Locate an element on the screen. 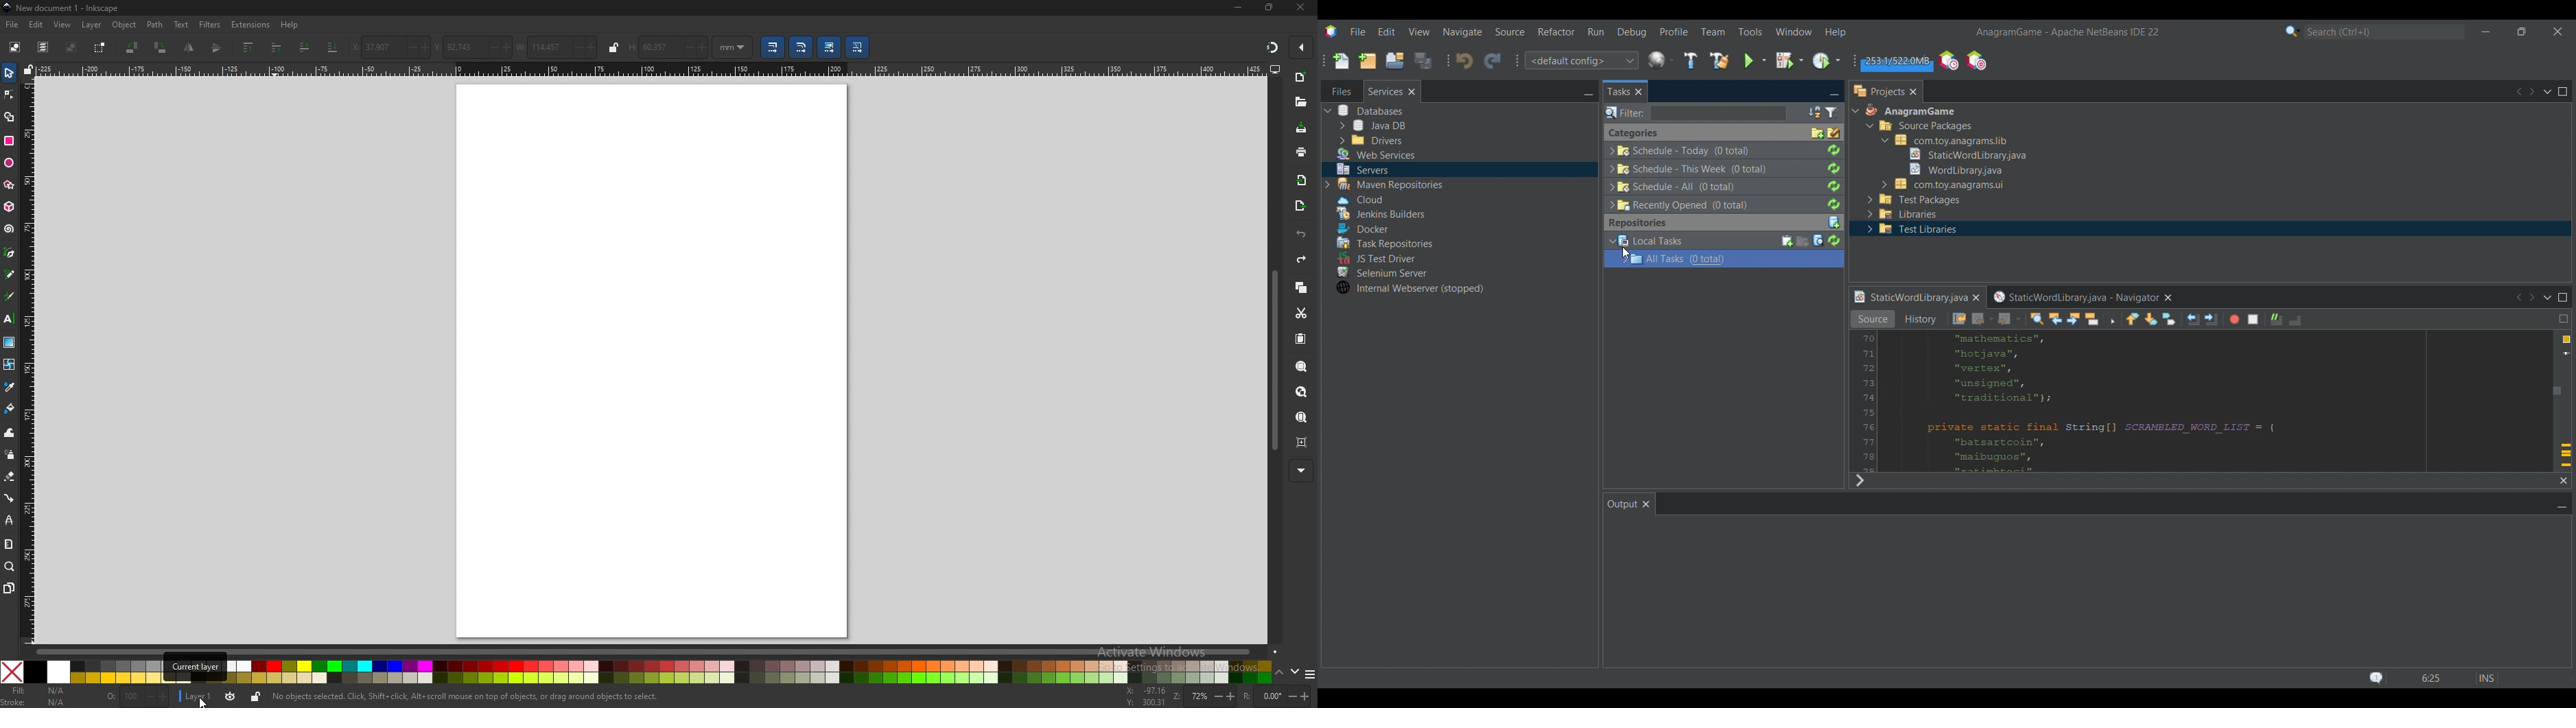  info is located at coordinates (466, 696).